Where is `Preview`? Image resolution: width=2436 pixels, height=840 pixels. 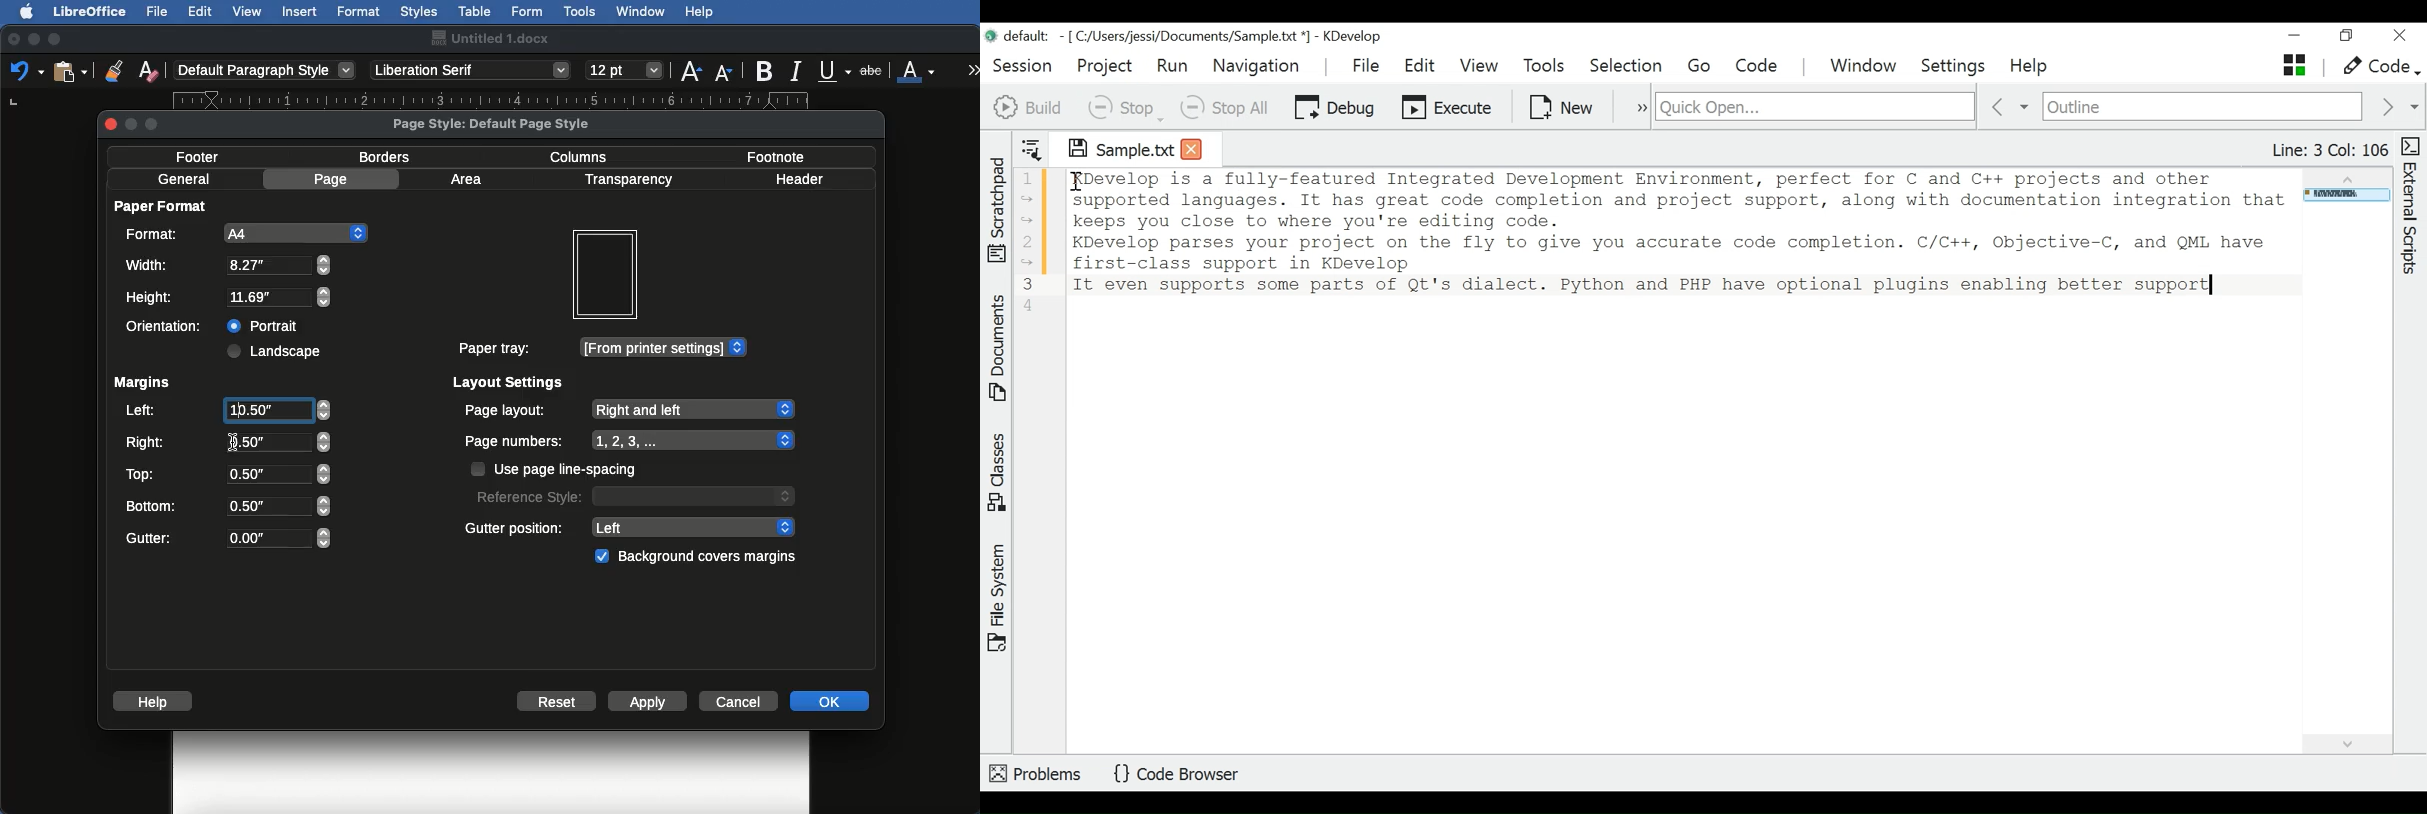
Preview is located at coordinates (604, 275).